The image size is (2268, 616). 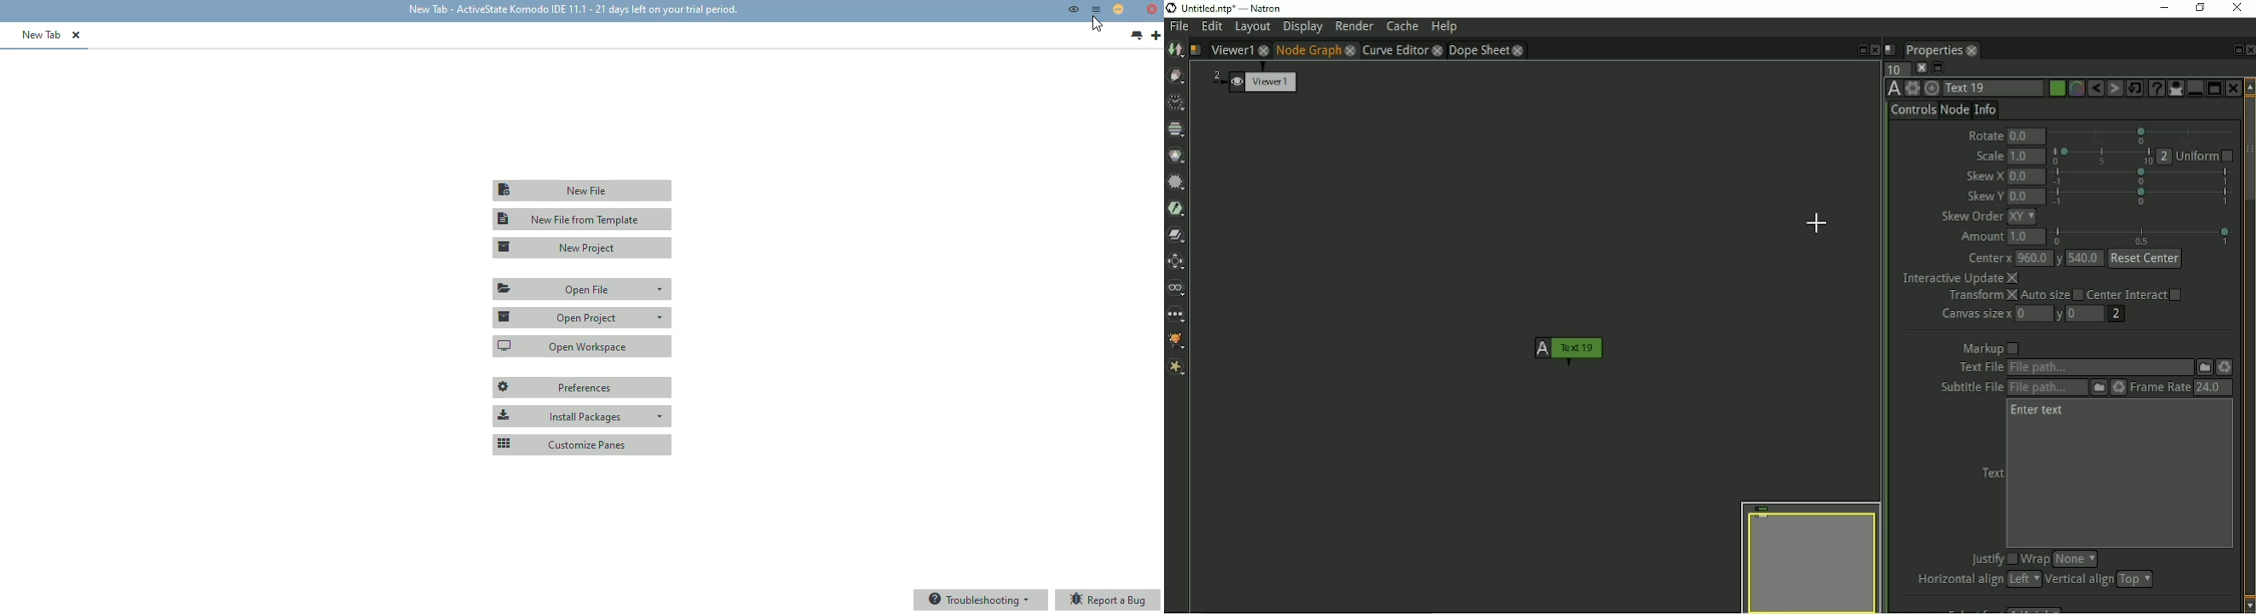 I want to click on TextOFX version 6.13, so click(x=1891, y=89).